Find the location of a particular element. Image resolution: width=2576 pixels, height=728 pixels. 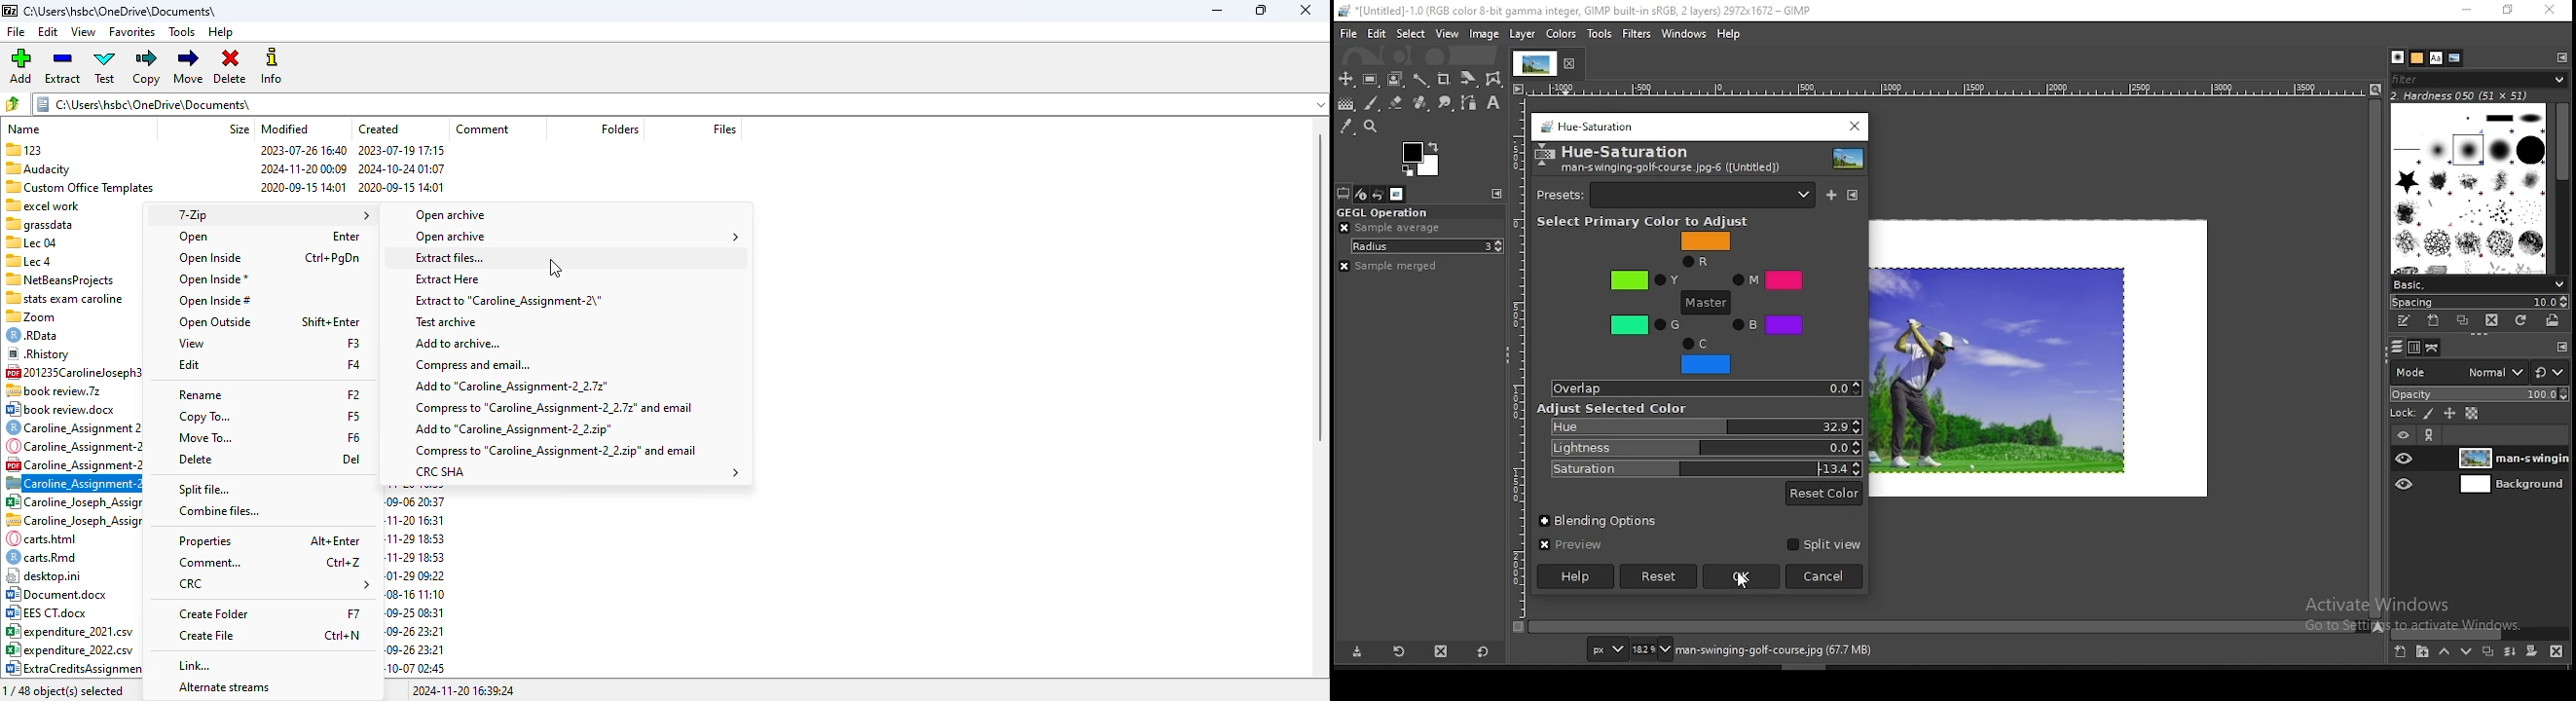

shortcut for view is located at coordinates (354, 342).